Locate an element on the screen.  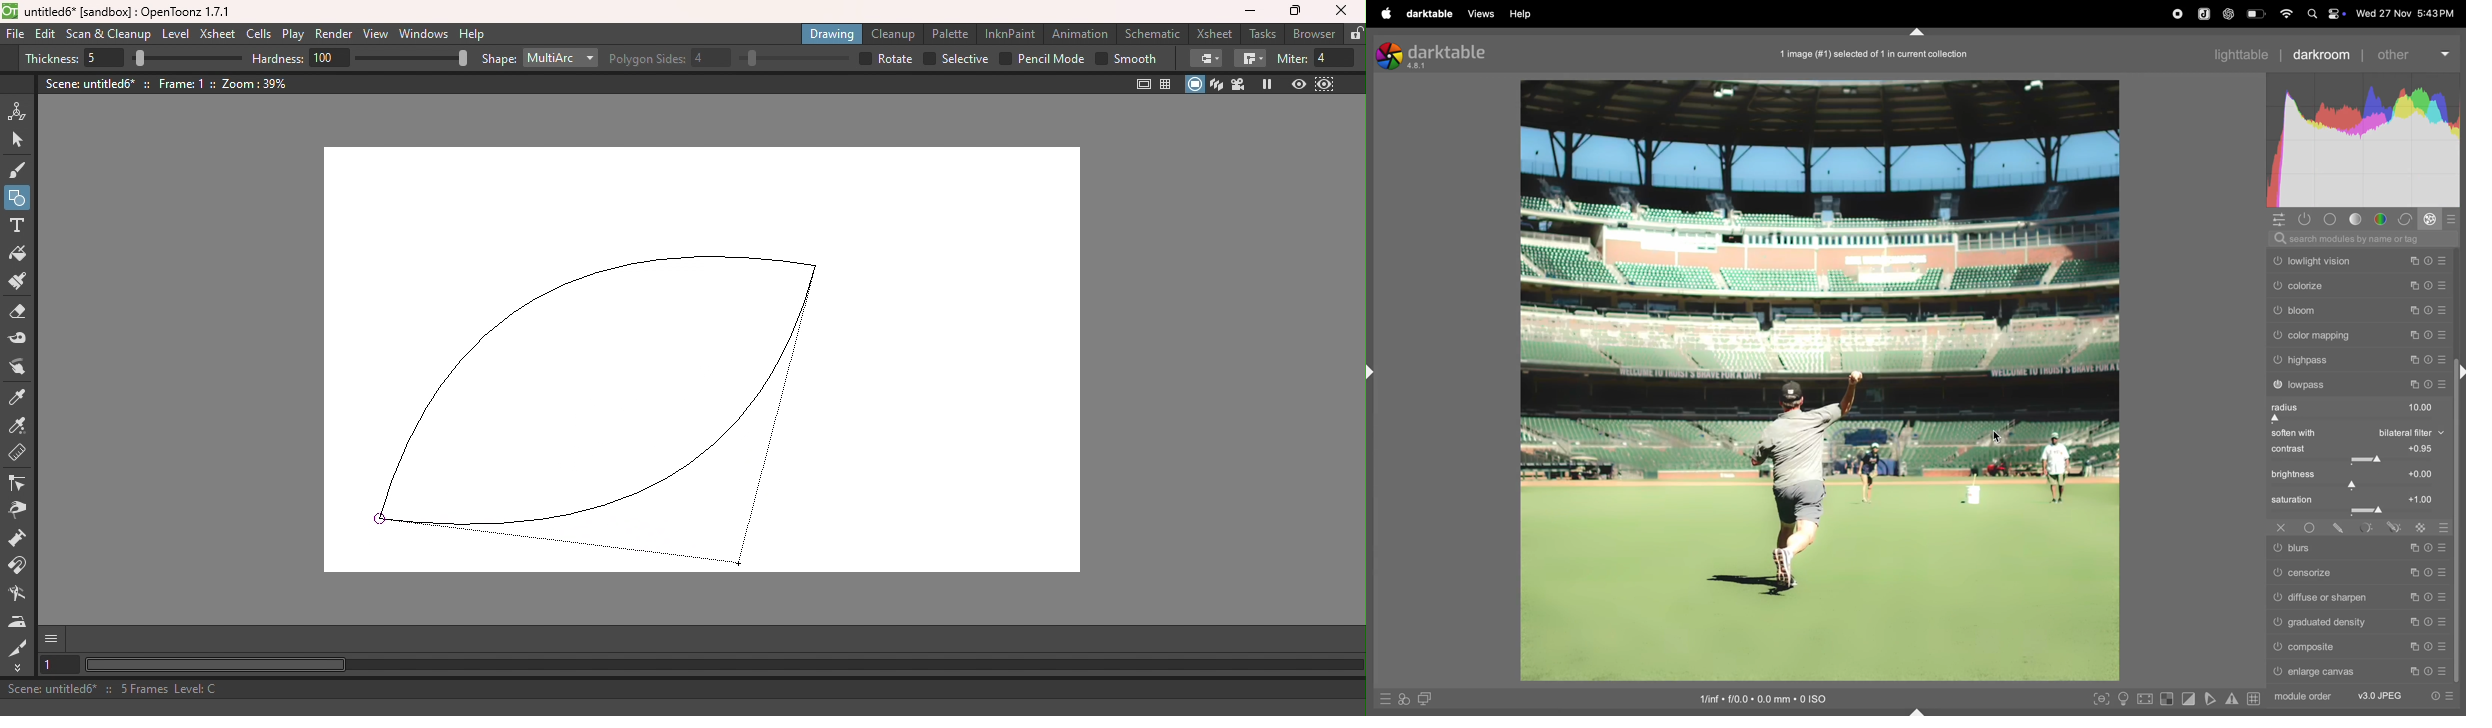
Polygon sides is located at coordinates (671, 56).